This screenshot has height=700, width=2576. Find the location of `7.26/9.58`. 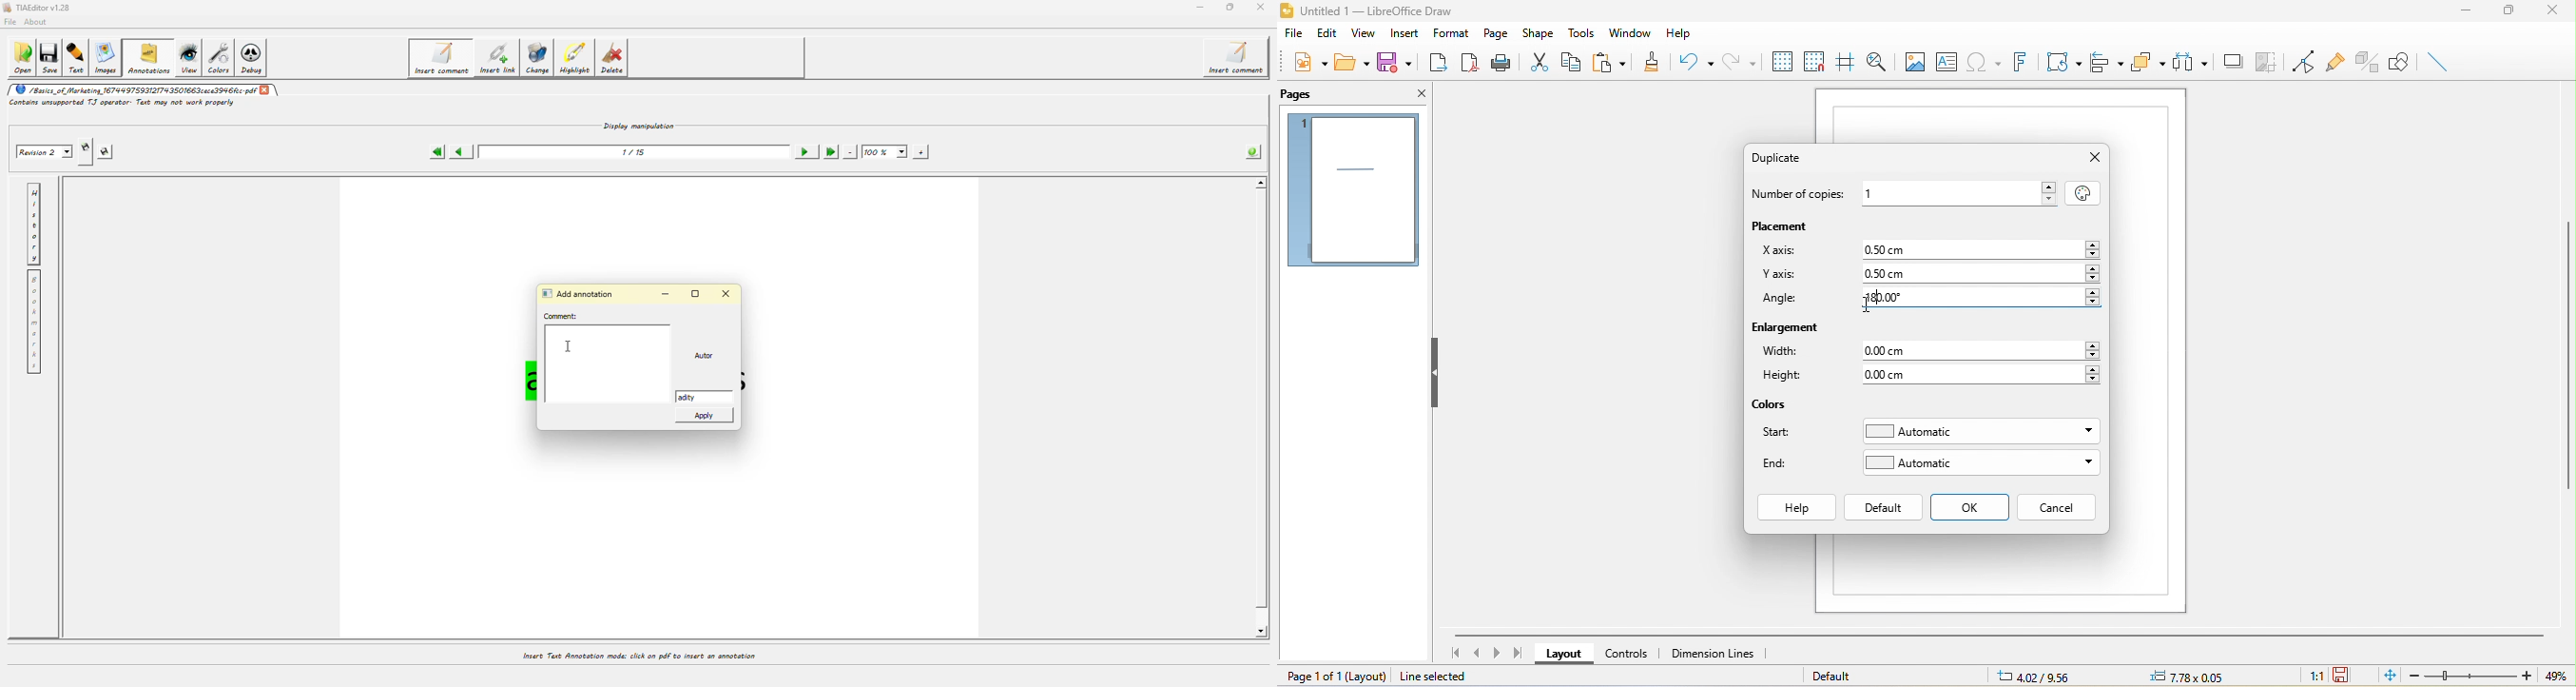

7.26/9.58 is located at coordinates (2045, 677).